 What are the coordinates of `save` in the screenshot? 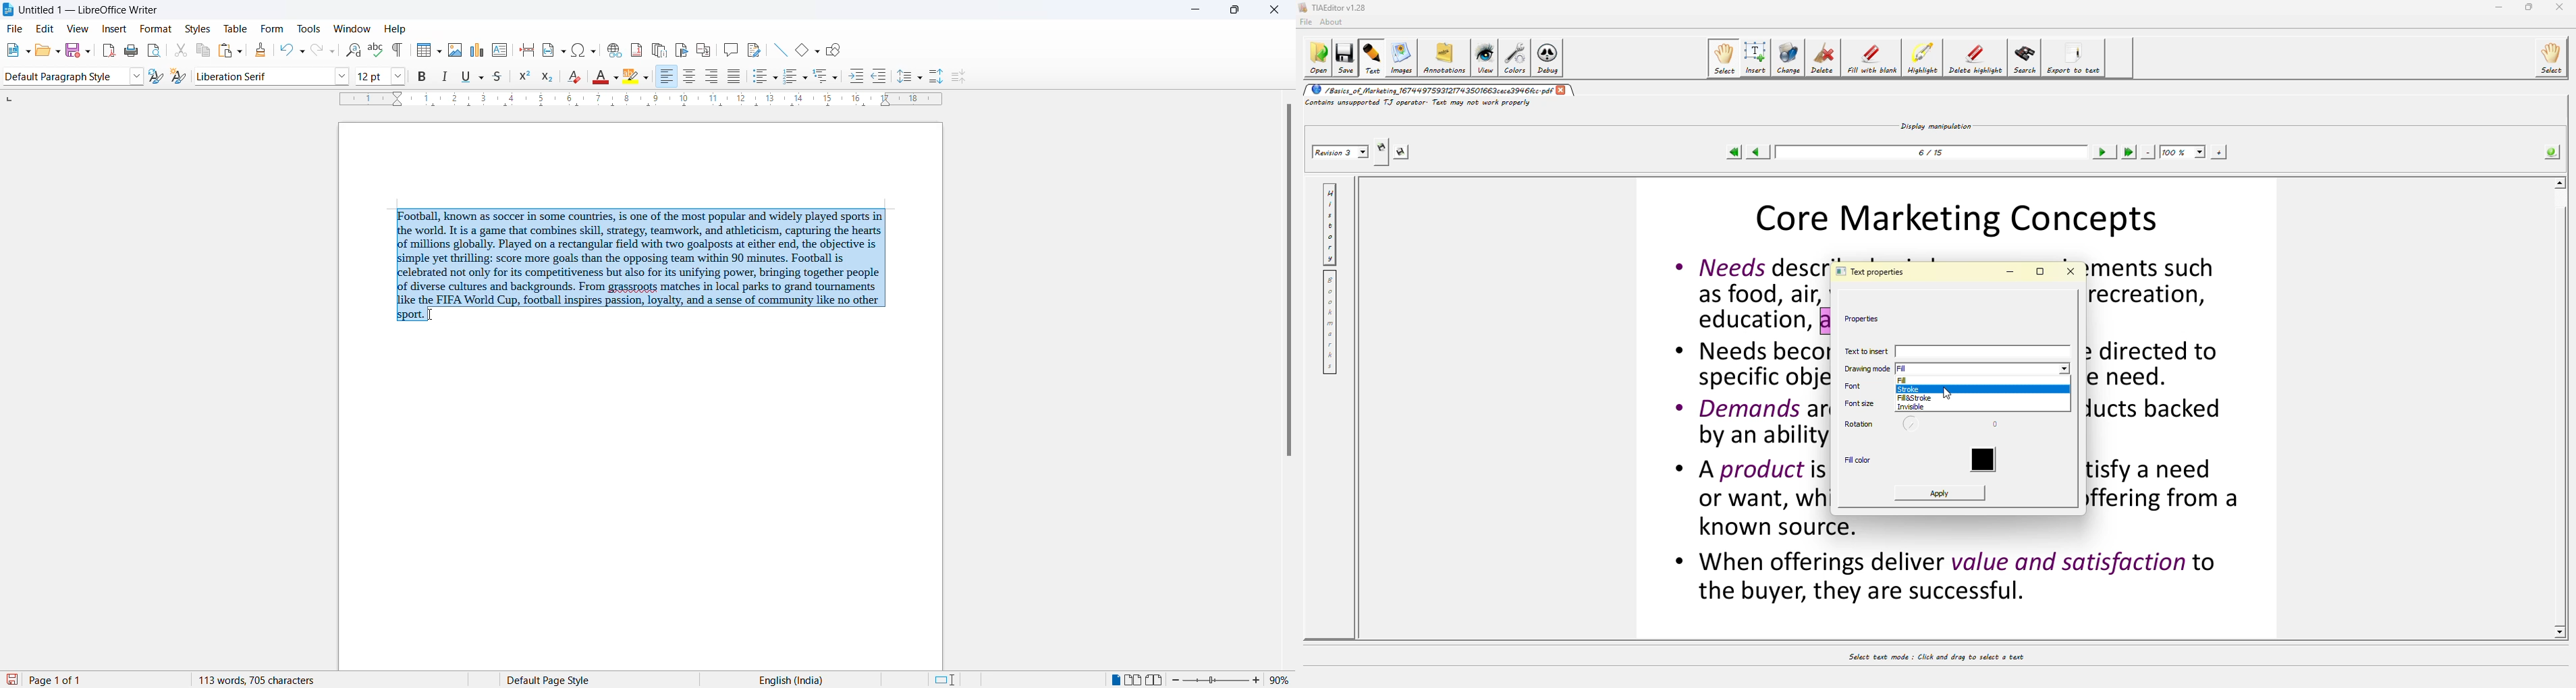 It's located at (70, 49).